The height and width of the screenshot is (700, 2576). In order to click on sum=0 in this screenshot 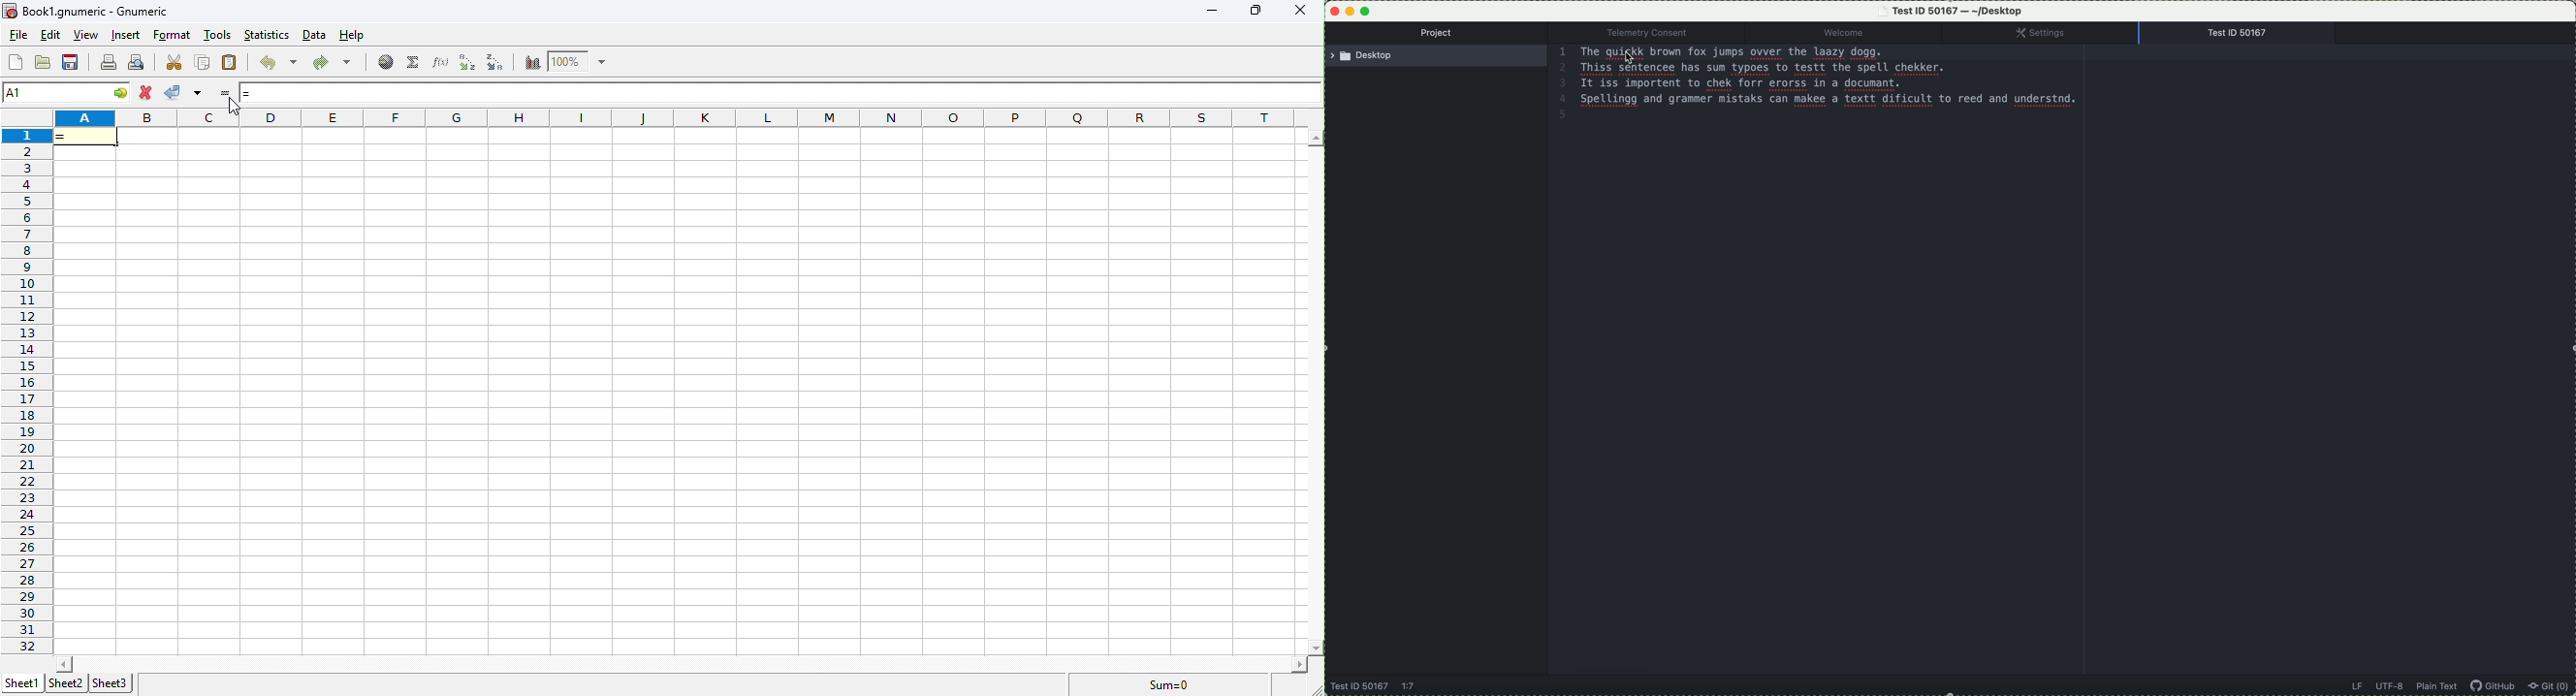, I will do `click(1169, 686)`.